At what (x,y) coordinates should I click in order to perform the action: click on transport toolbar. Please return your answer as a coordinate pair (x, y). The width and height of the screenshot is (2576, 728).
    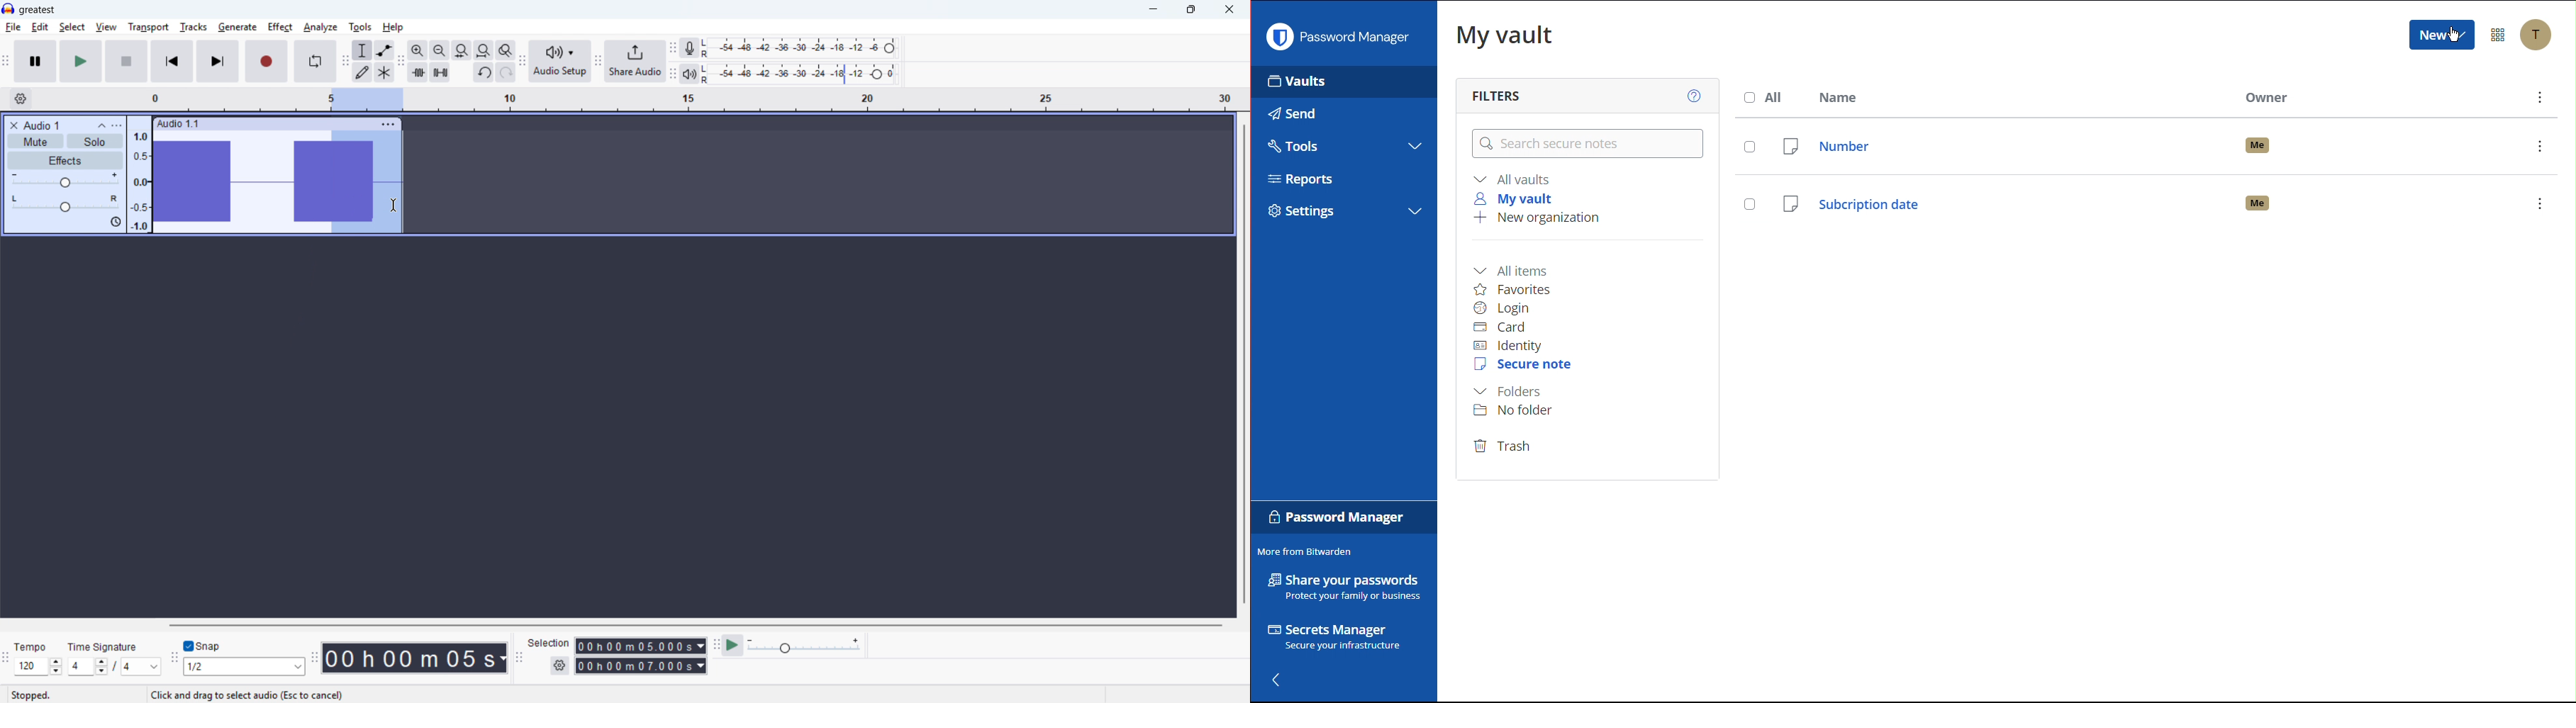
    Looking at the image, I should click on (6, 62).